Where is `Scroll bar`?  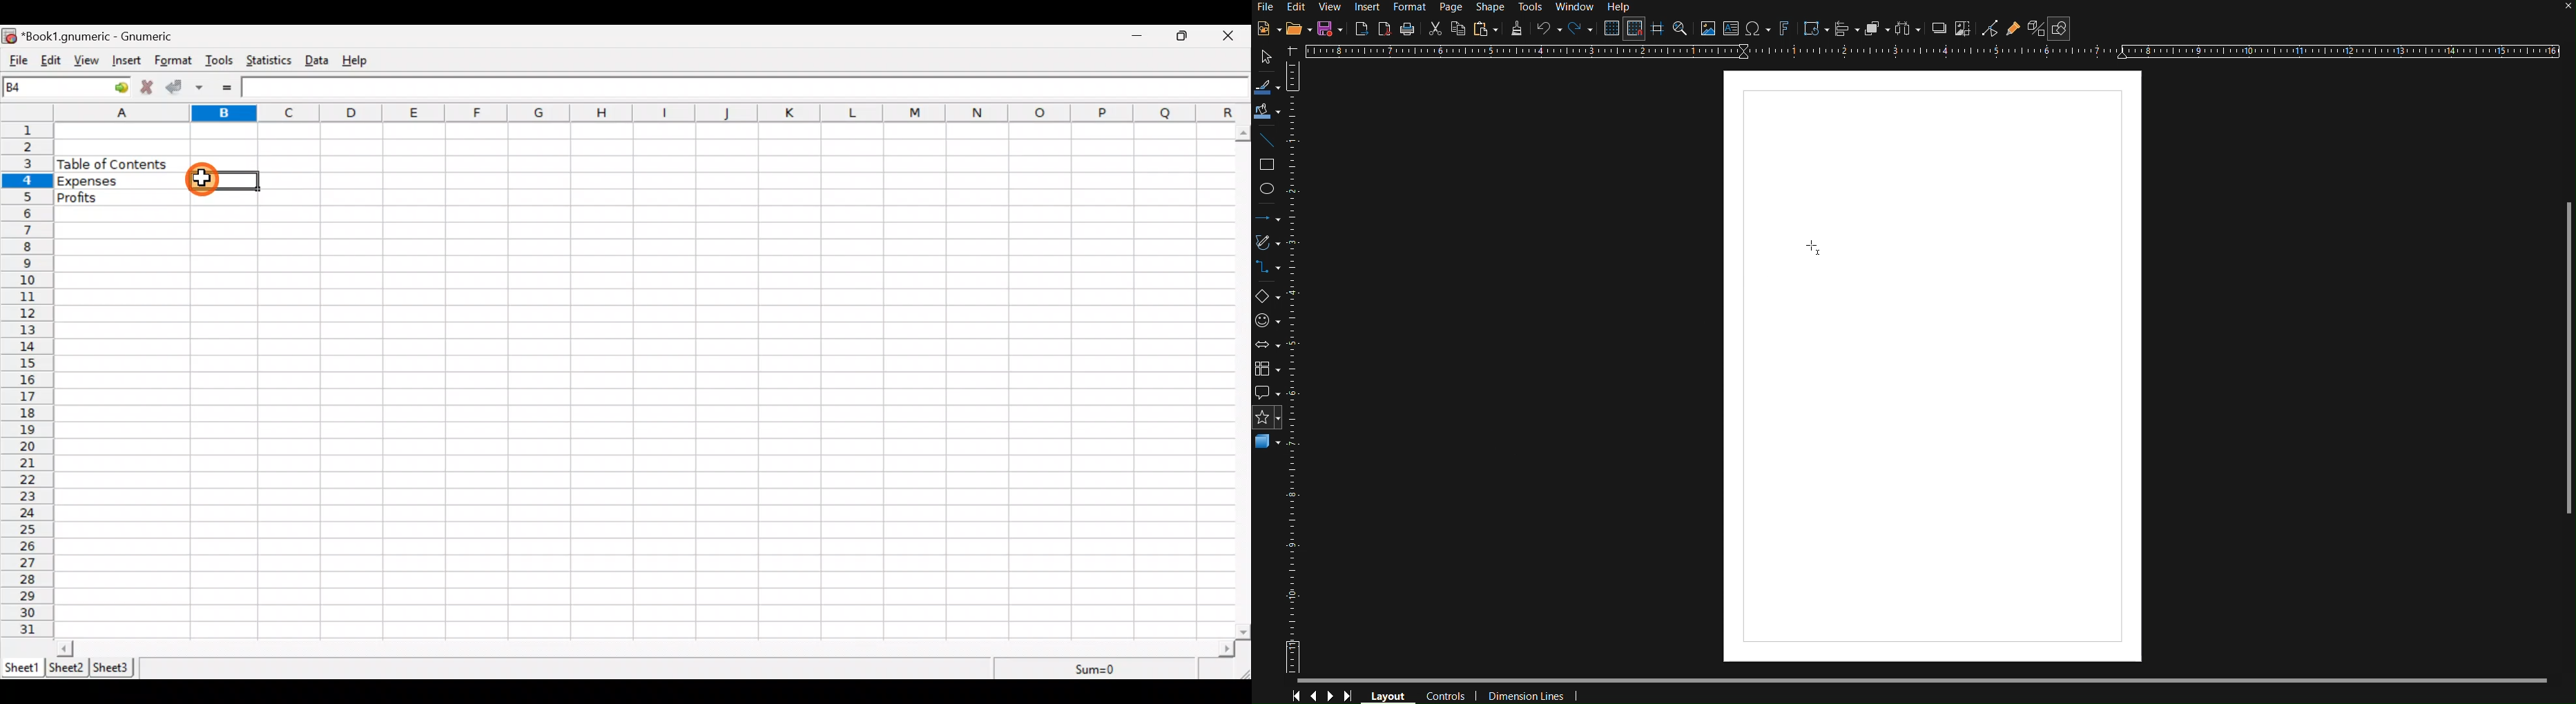
Scroll bar is located at coordinates (646, 648).